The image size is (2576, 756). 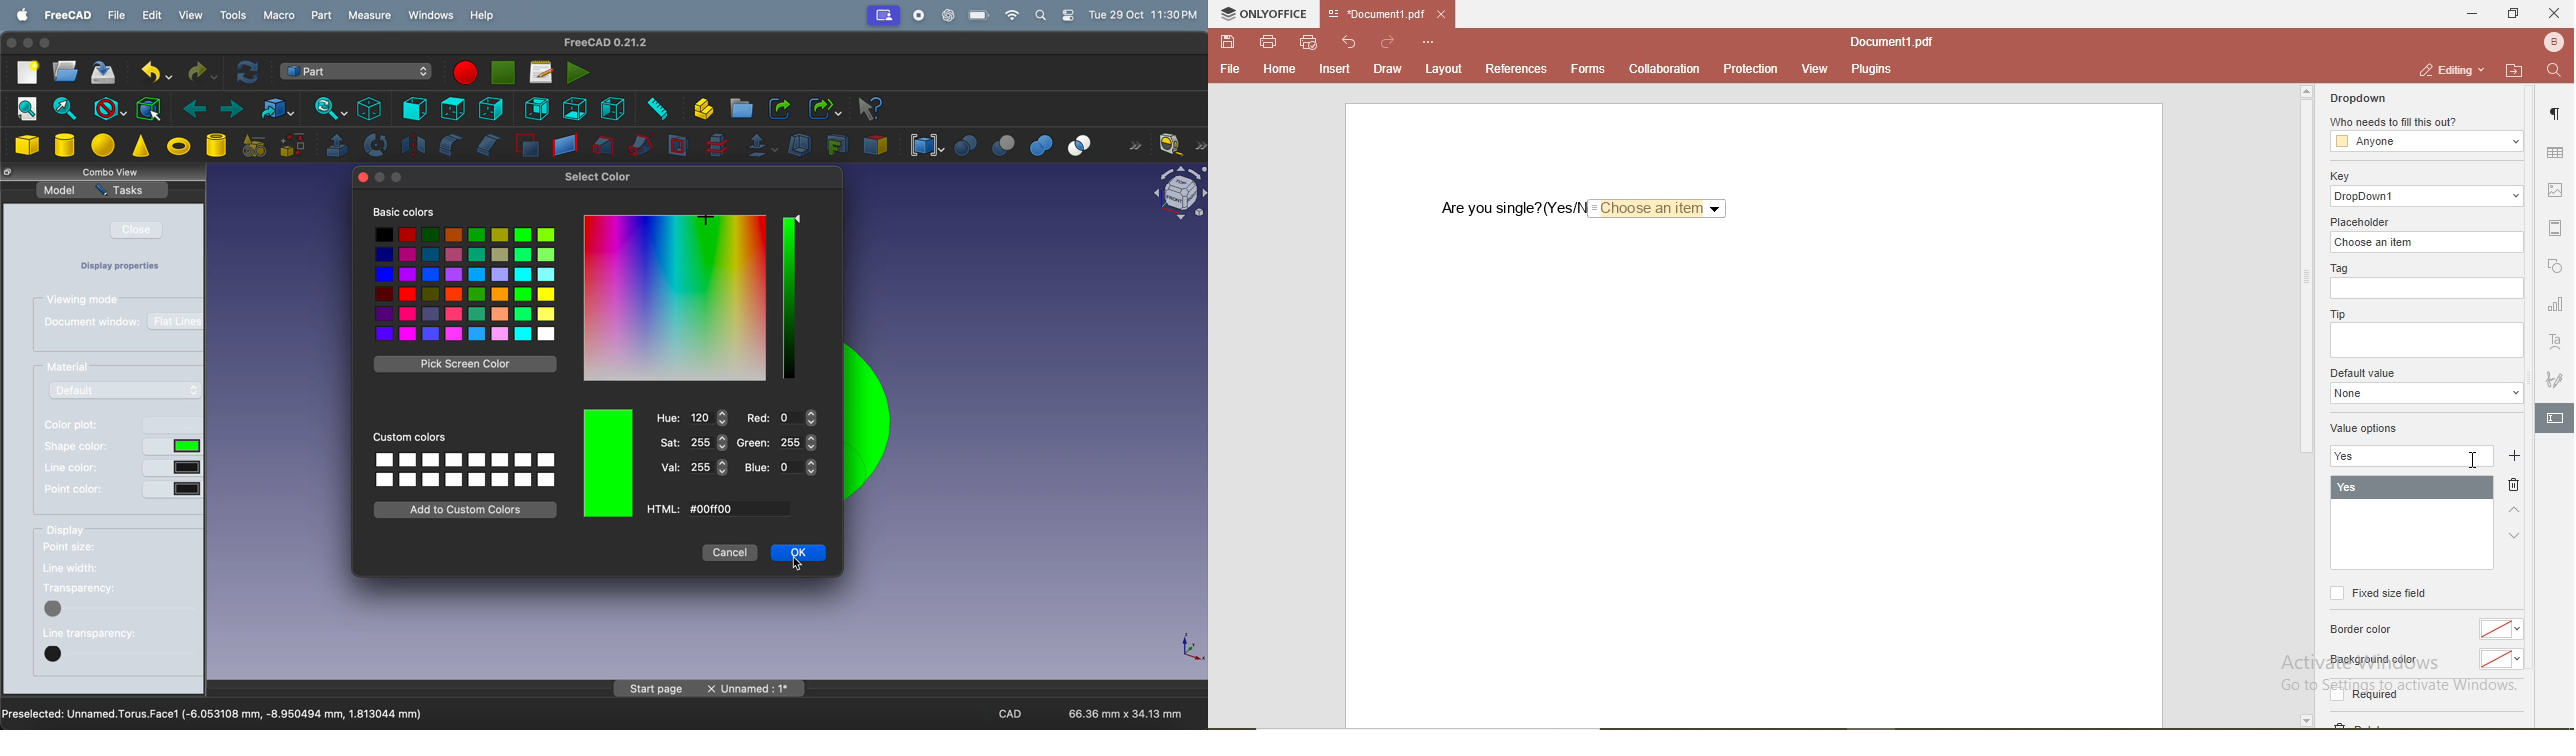 I want to click on tag, so click(x=2339, y=268).